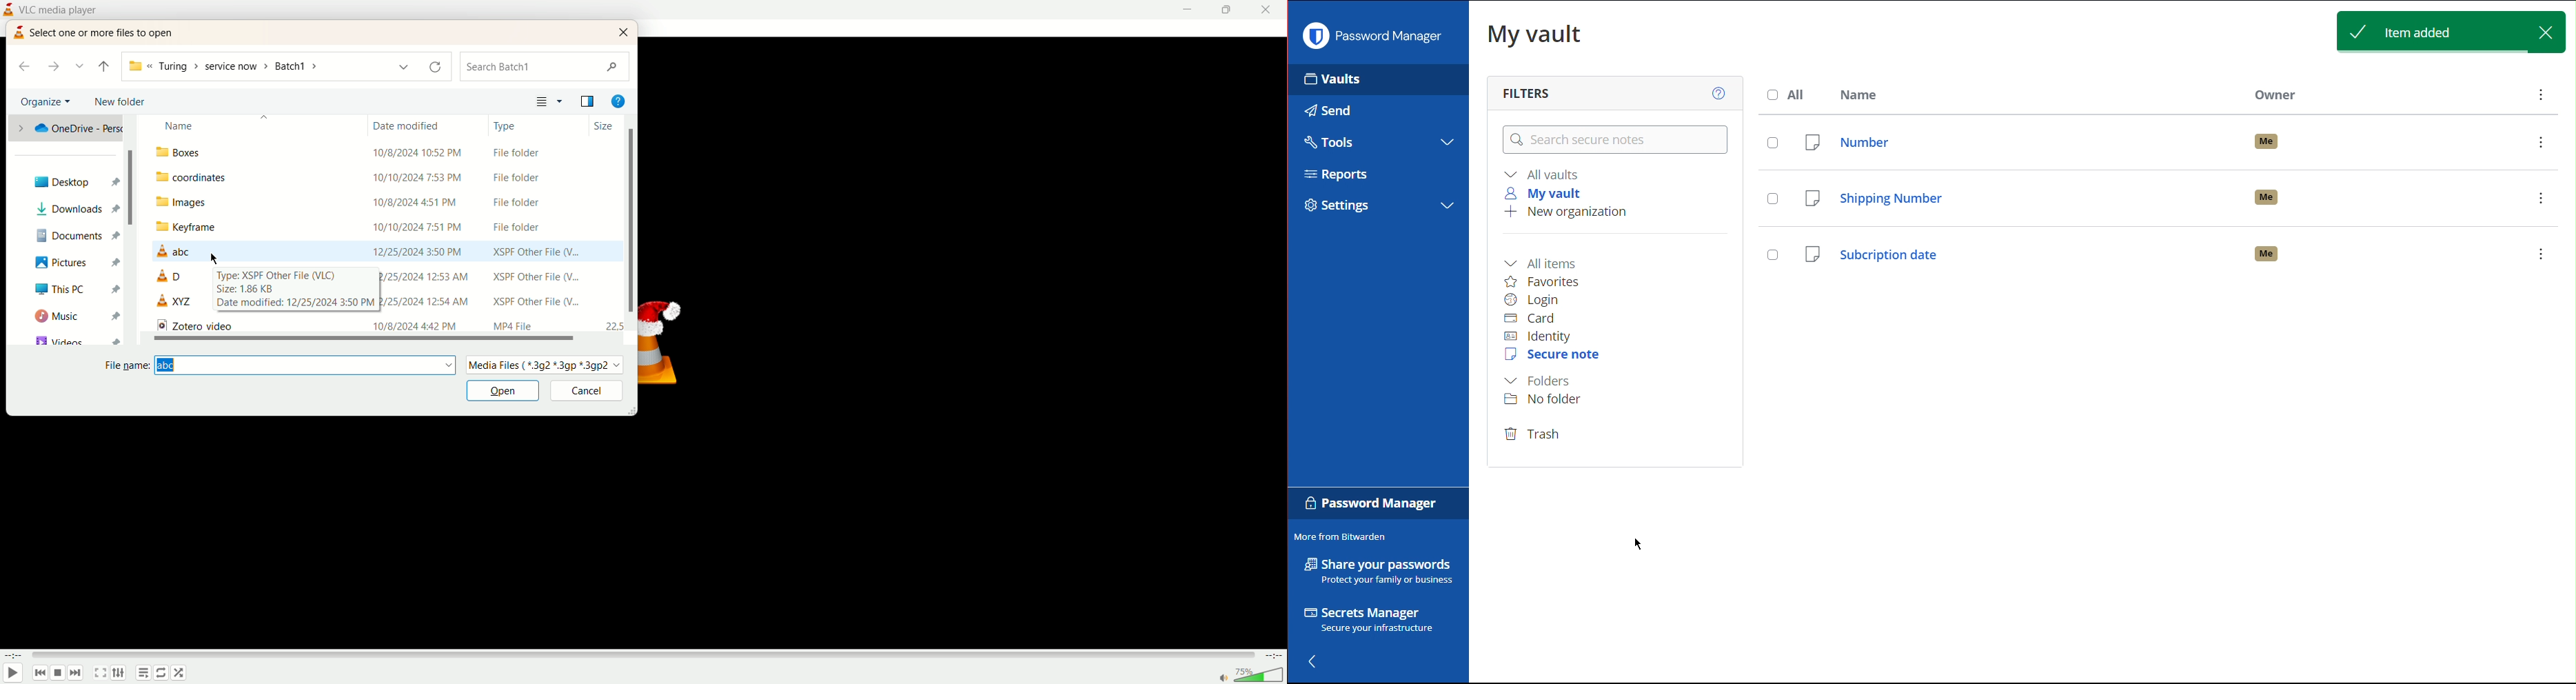  I want to click on Videos, so click(76, 337).